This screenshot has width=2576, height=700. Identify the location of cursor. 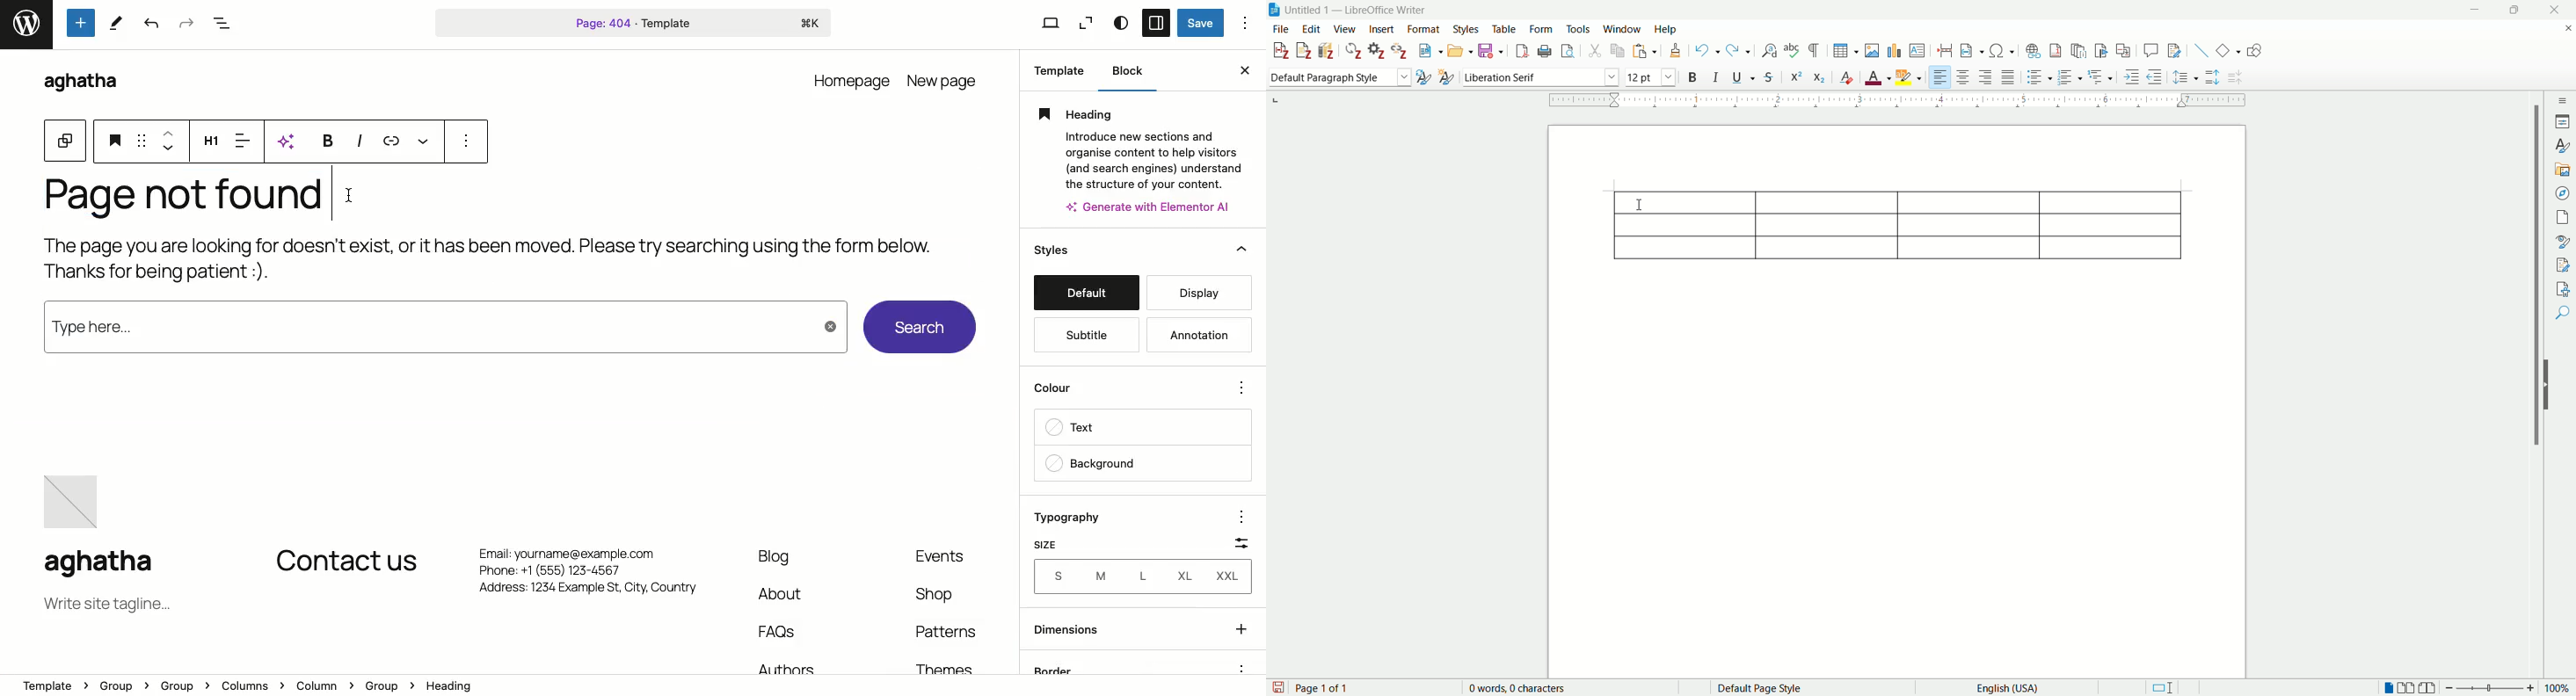
(345, 198).